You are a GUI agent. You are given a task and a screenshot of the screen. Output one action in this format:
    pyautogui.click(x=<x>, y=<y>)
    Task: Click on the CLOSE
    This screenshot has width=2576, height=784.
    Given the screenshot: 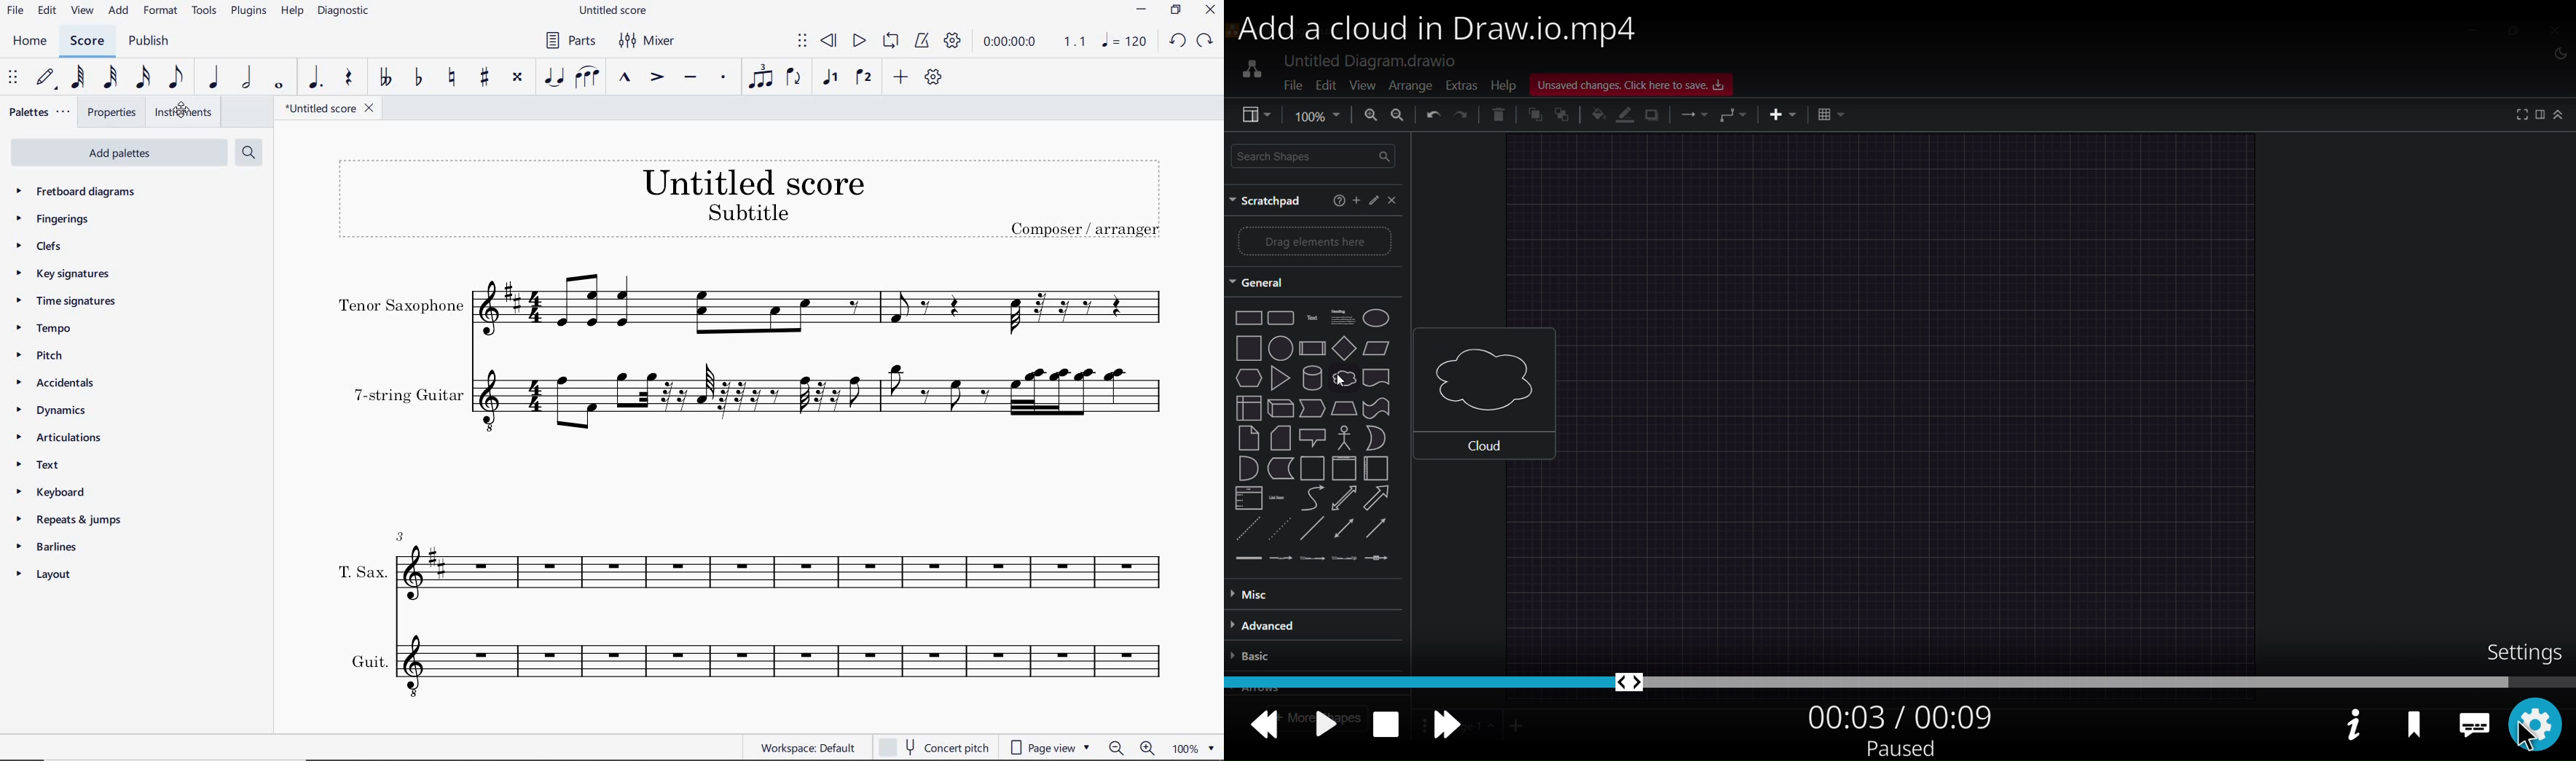 What is the action you would take?
    pyautogui.click(x=1210, y=11)
    